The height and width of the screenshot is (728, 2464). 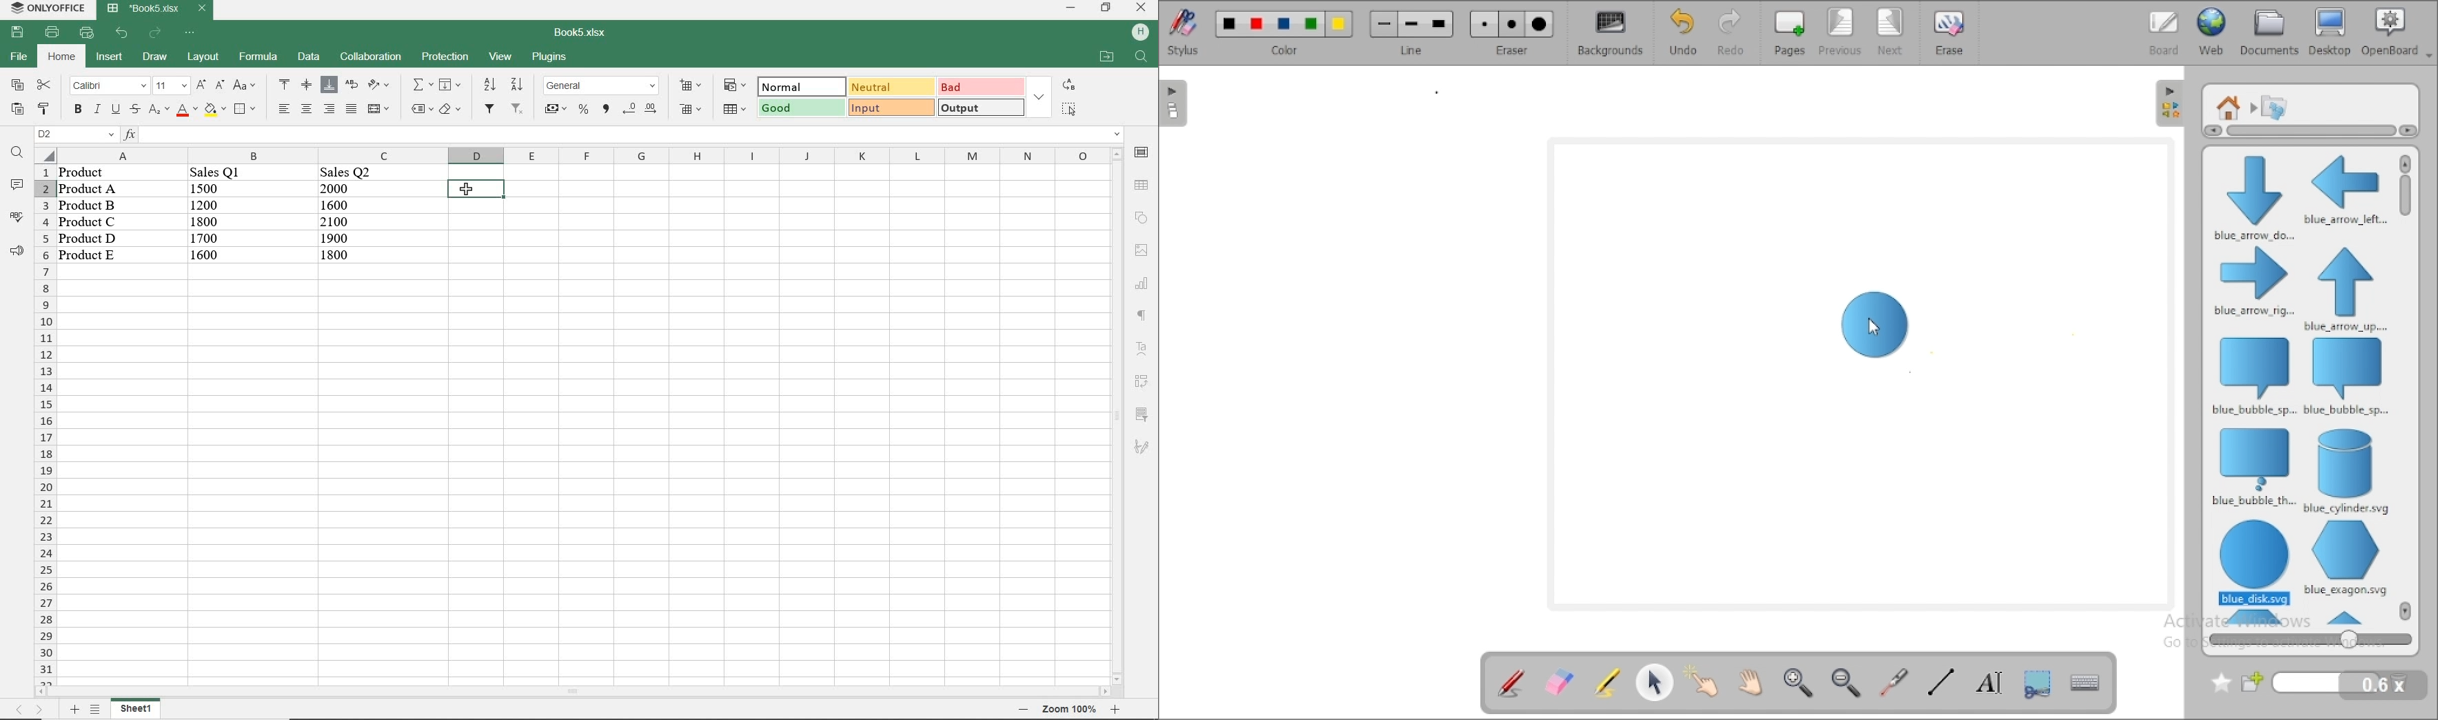 What do you see at coordinates (1143, 7) in the screenshot?
I see `close` at bounding box center [1143, 7].